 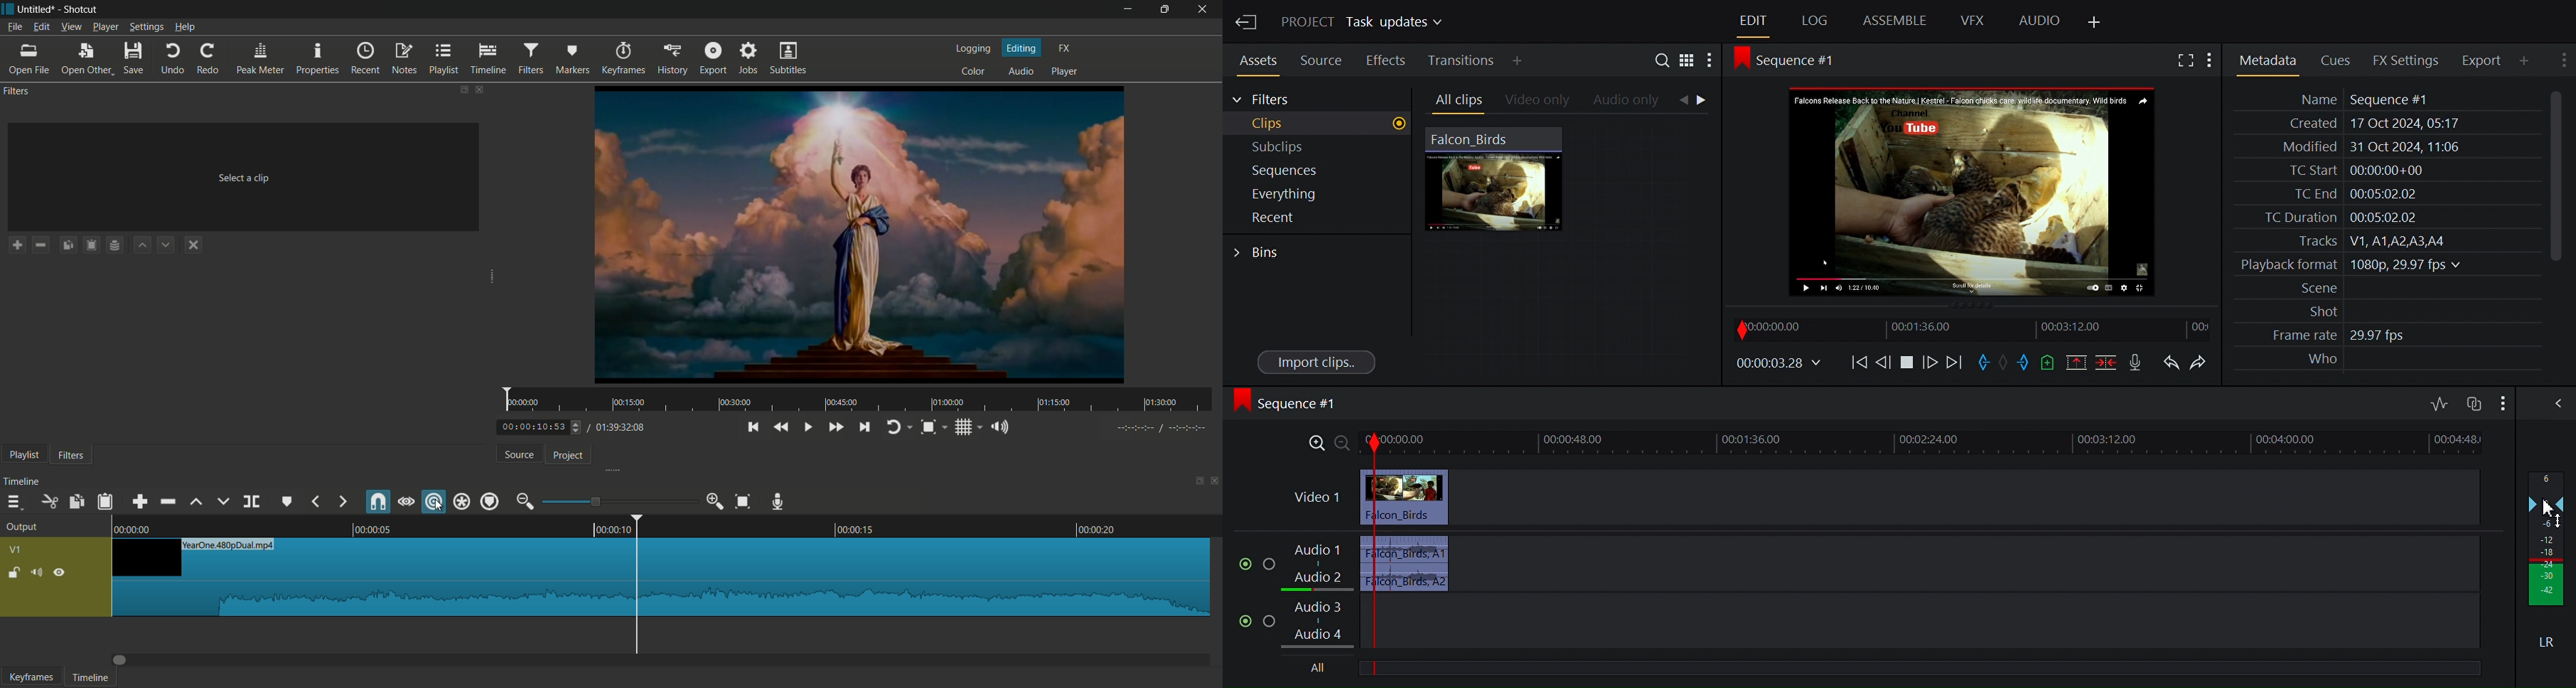 I want to click on Clip Thumbnail, so click(x=1569, y=248).